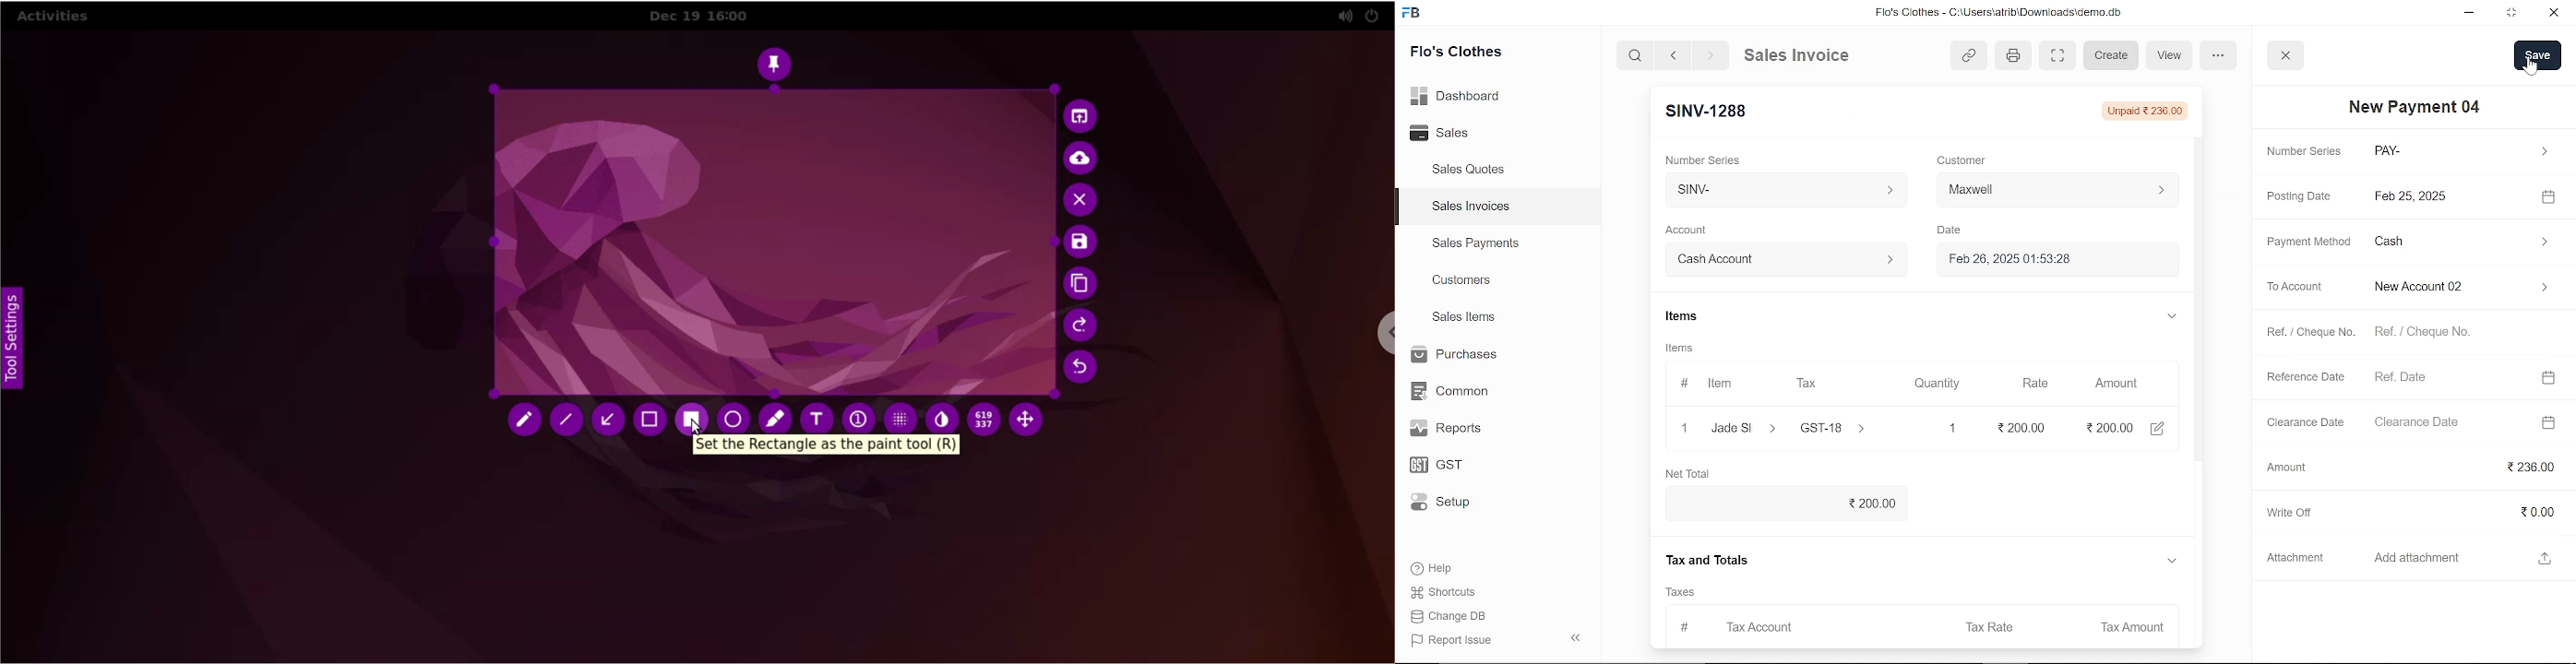 The height and width of the screenshot is (672, 2576). Describe the element at coordinates (775, 416) in the screenshot. I see `marker tool` at that location.